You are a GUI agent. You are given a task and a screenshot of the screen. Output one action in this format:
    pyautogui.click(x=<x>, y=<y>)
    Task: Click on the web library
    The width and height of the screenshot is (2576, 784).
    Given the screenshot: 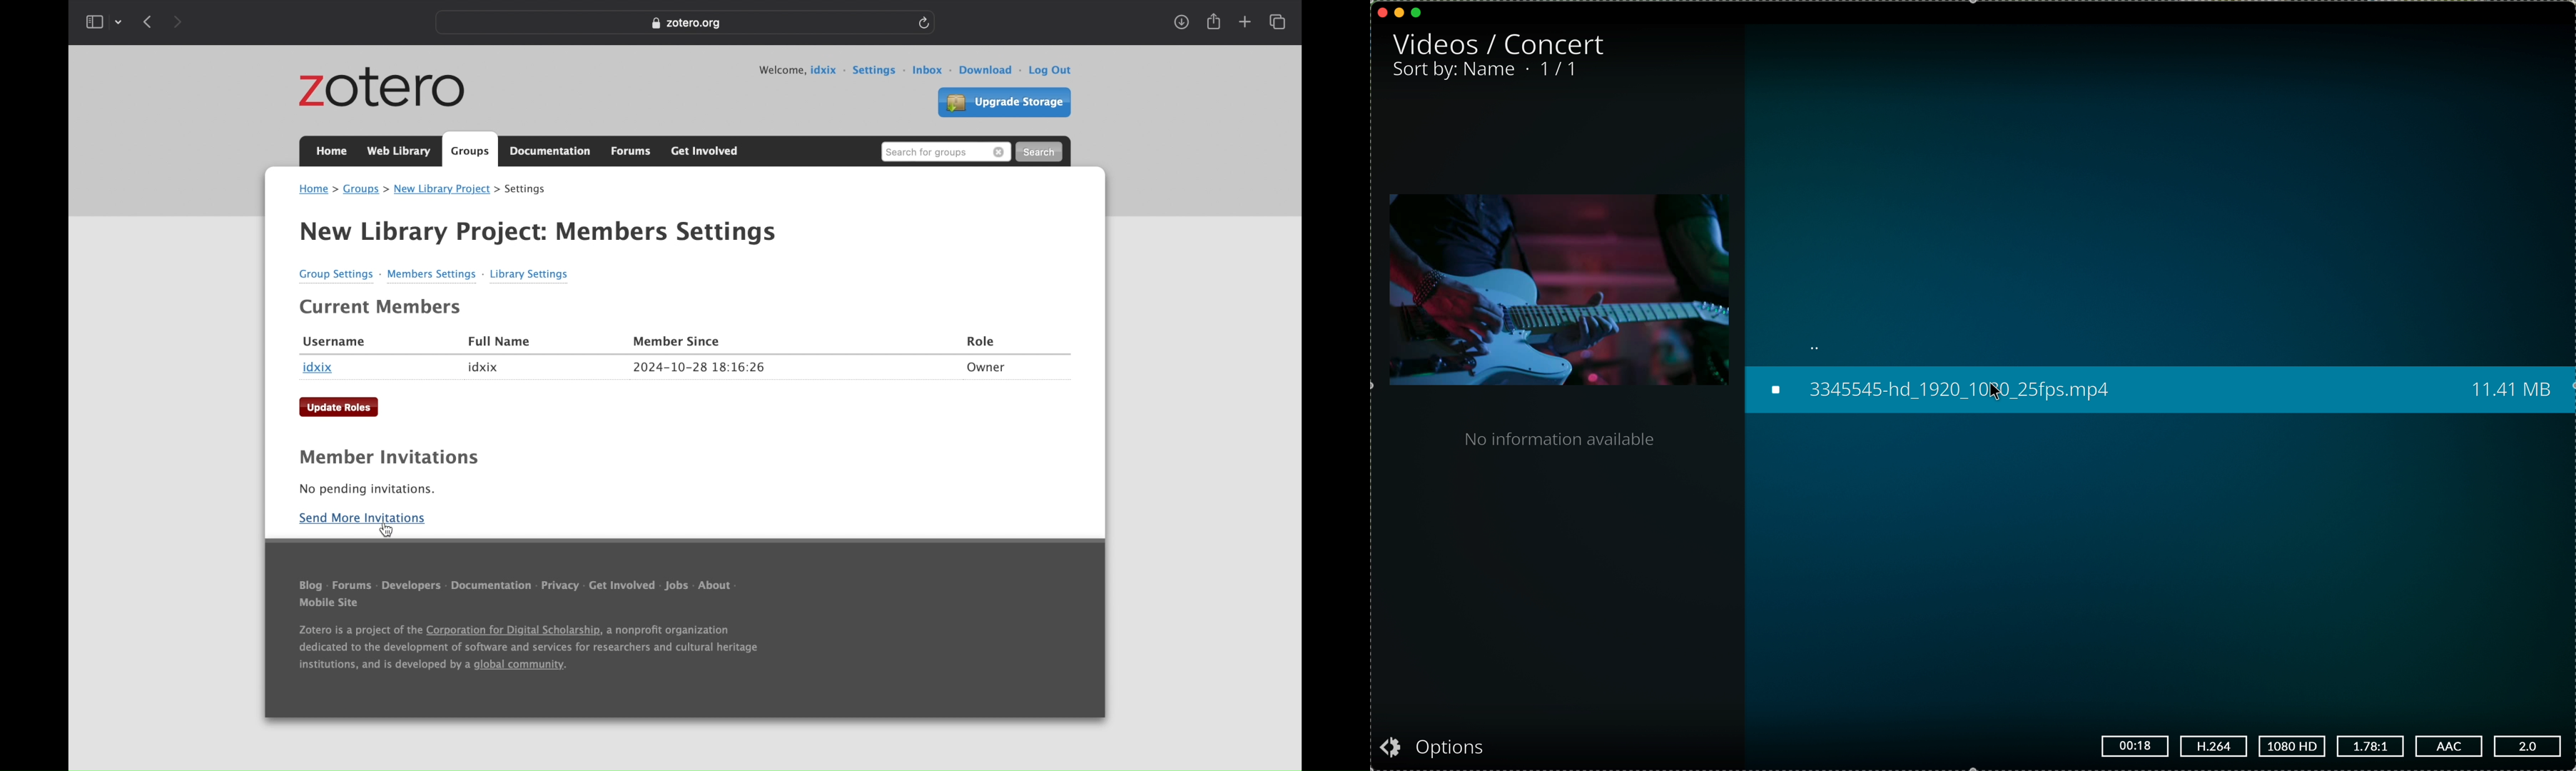 What is the action you would take?
    pyautogui.click(x=398, y=151)
    